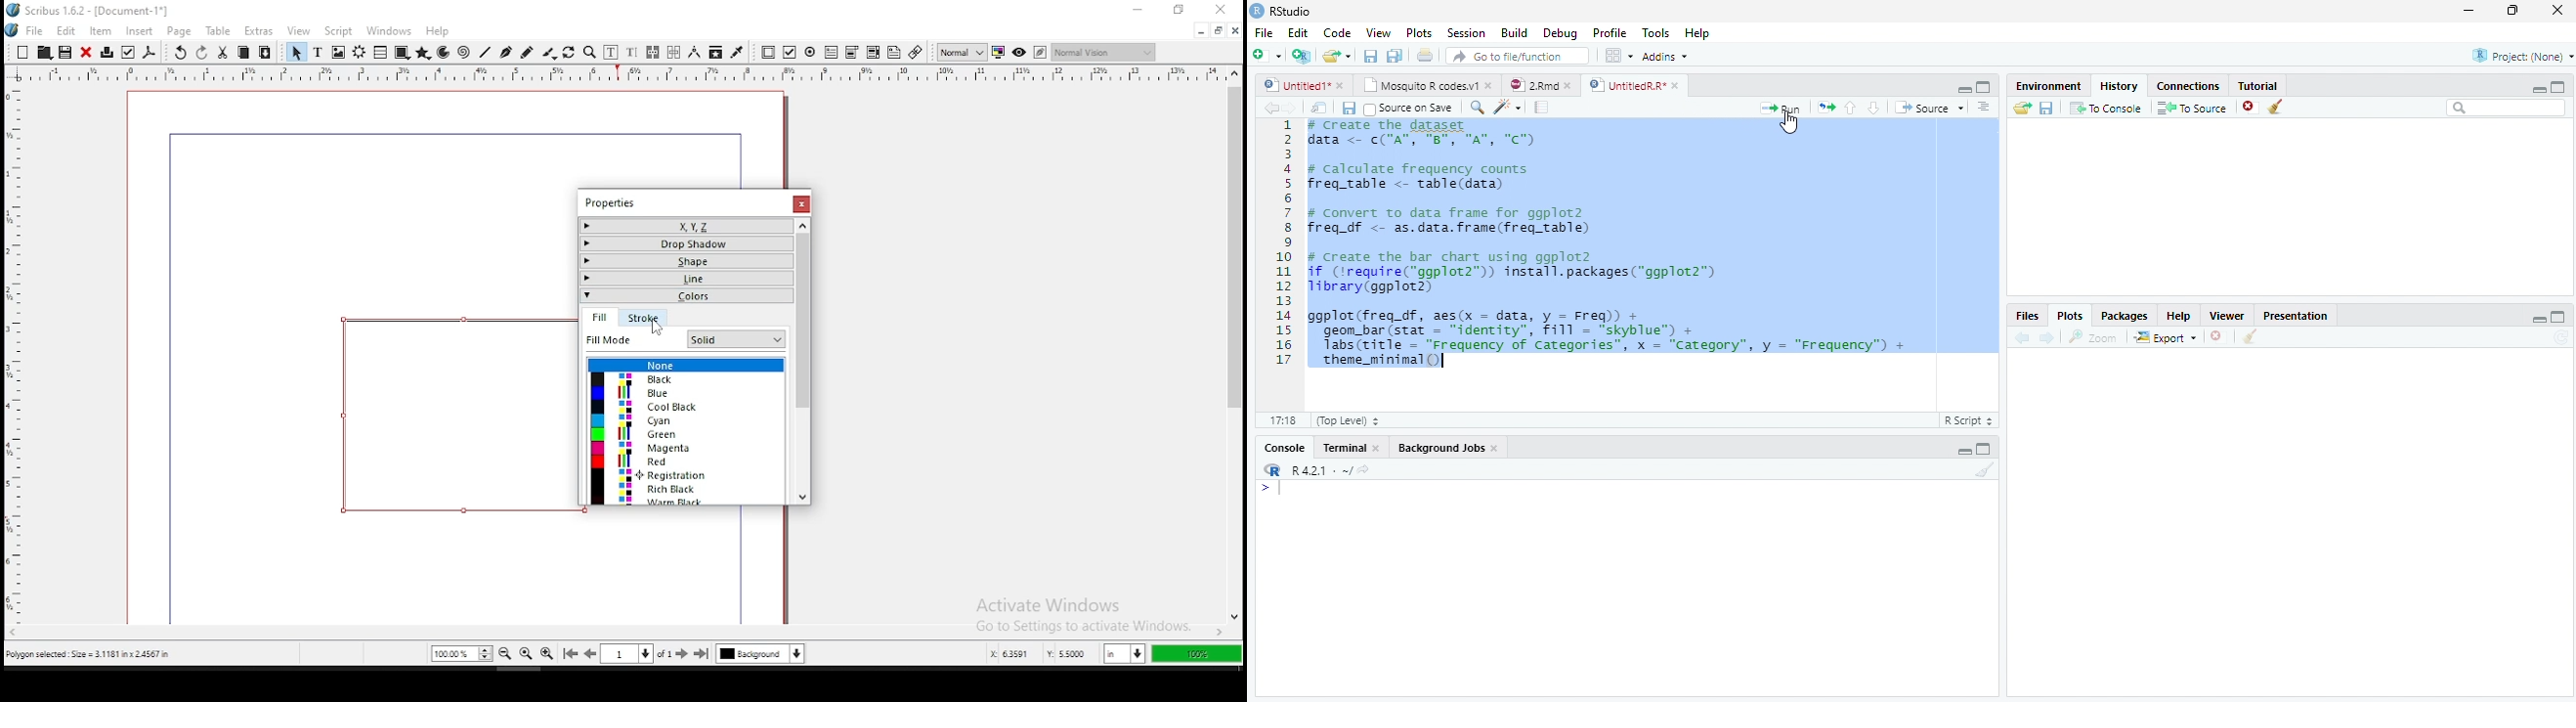 The height and width of the screenshot is (728, 2576). Describe the element at coordinates (2194, 108) in the screenshot. I see `To source` at that location.